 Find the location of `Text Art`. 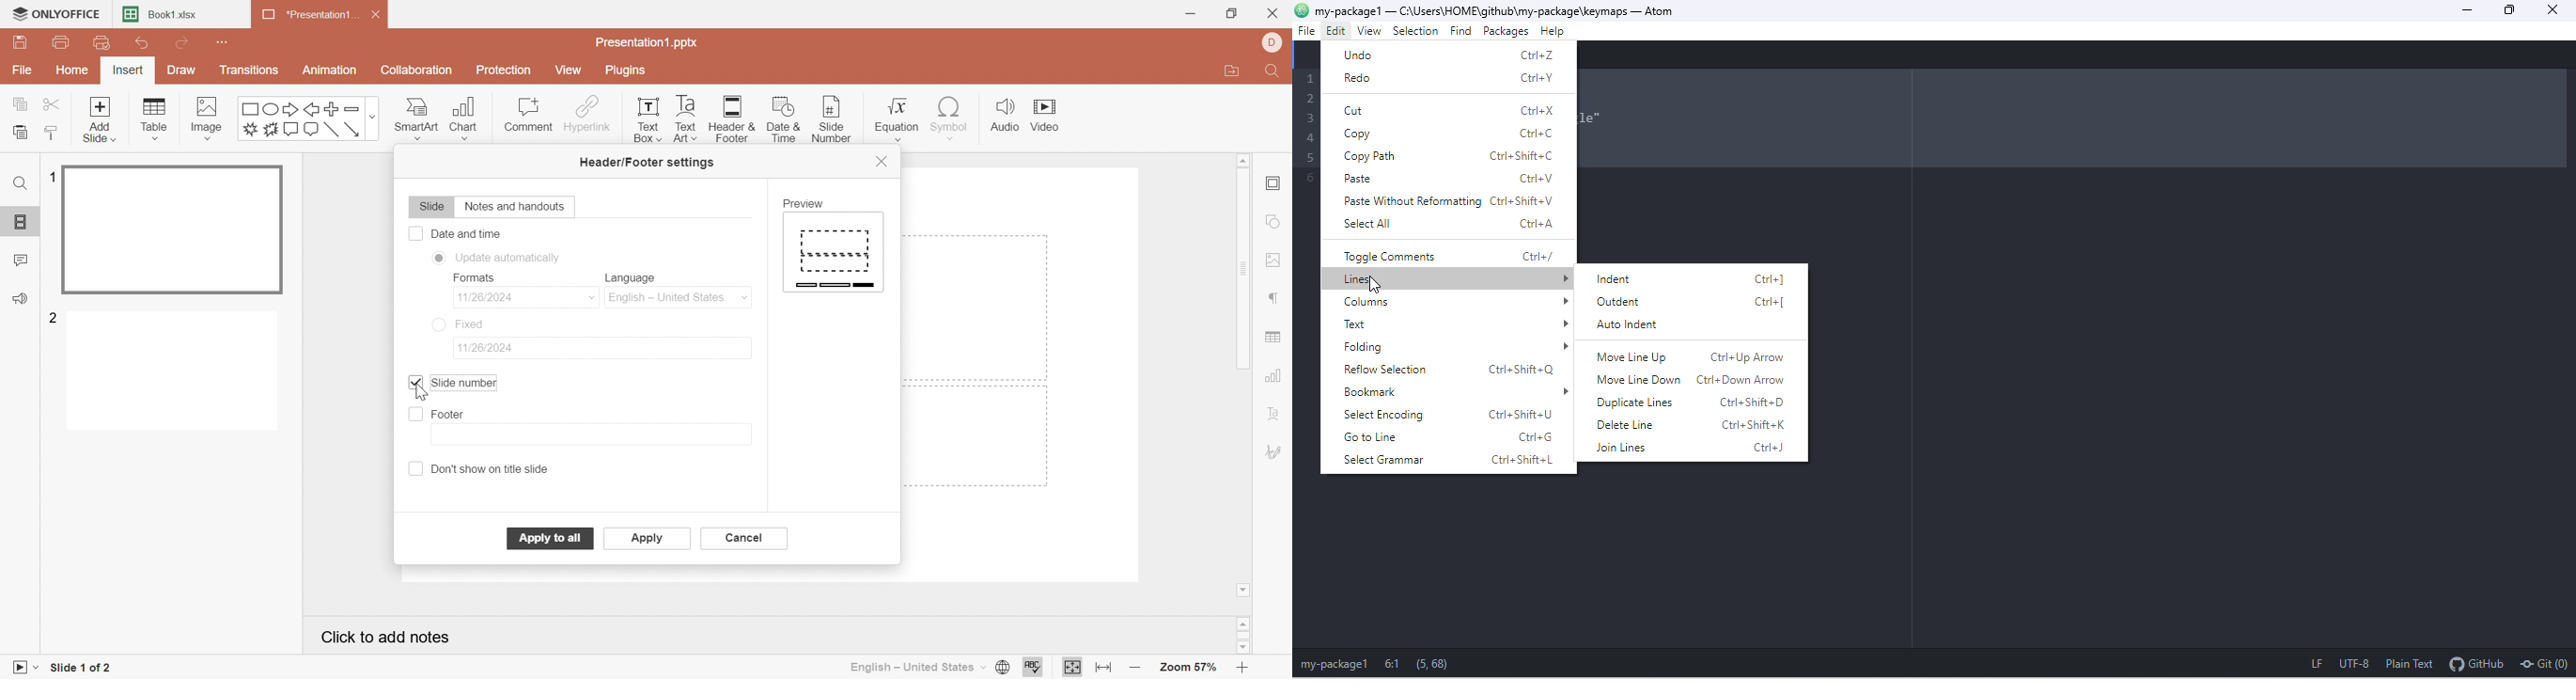

Text Art is located at coordinates (684, 119).